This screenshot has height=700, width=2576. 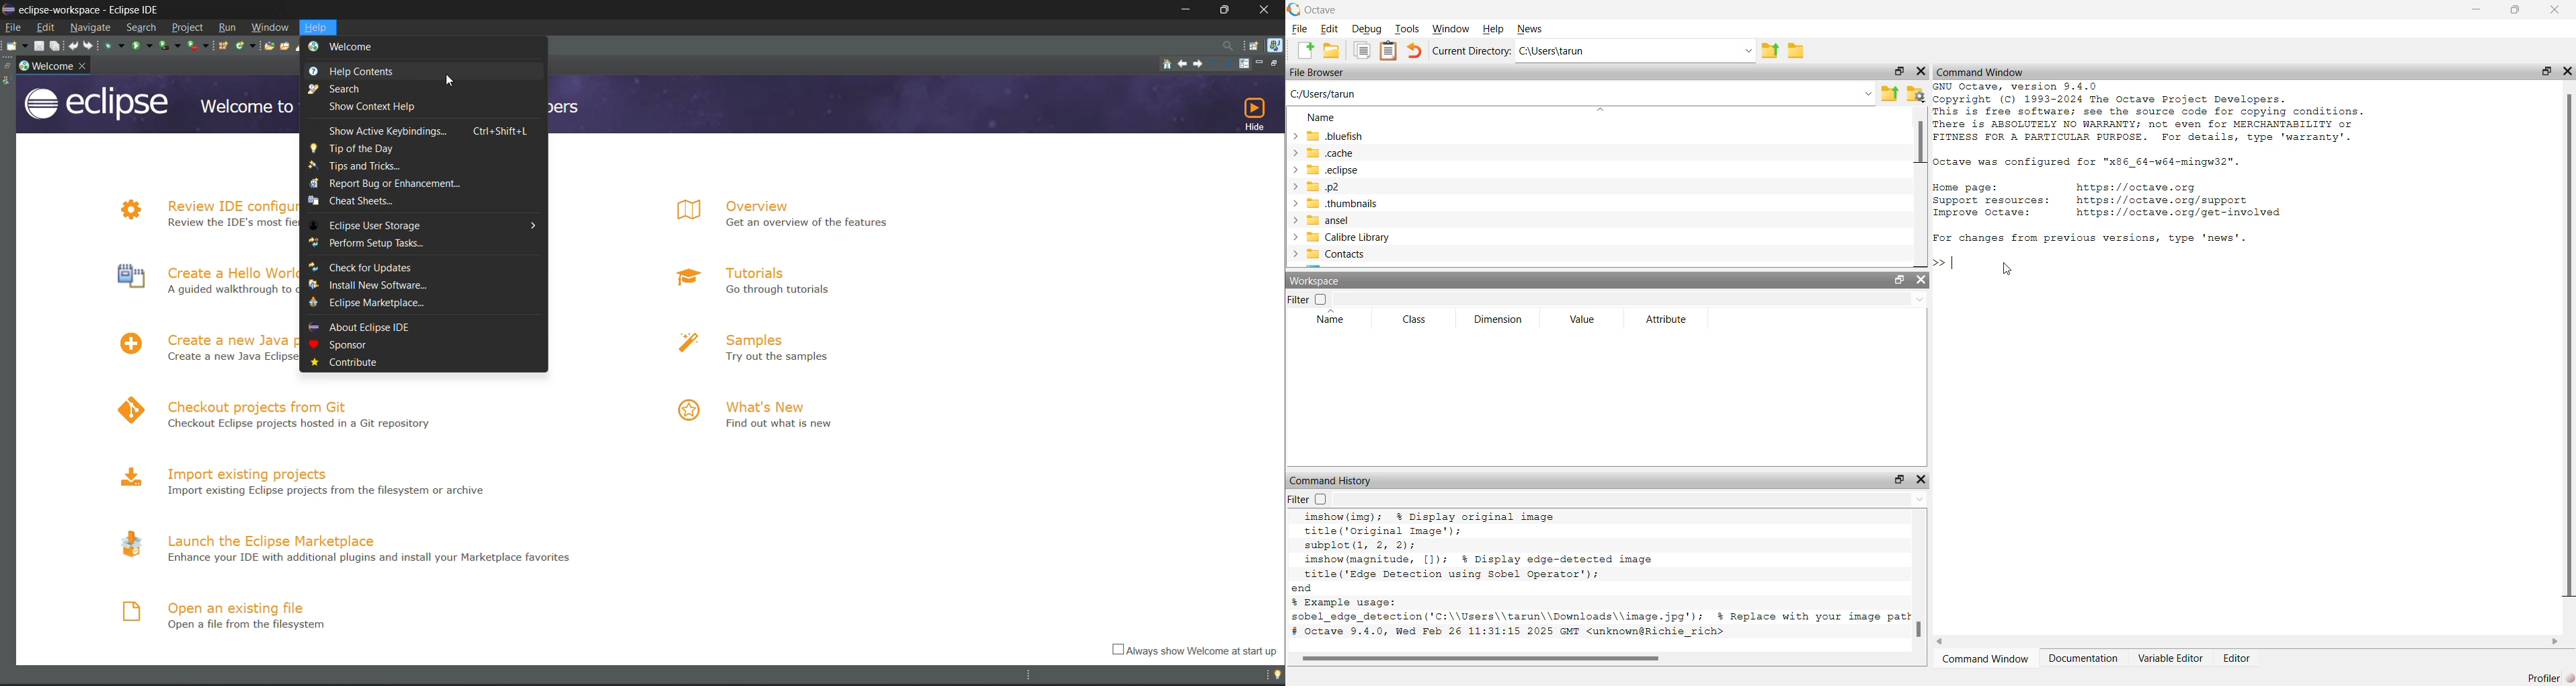 I want to click on  thumbnails, so click(x=1337, y=204).